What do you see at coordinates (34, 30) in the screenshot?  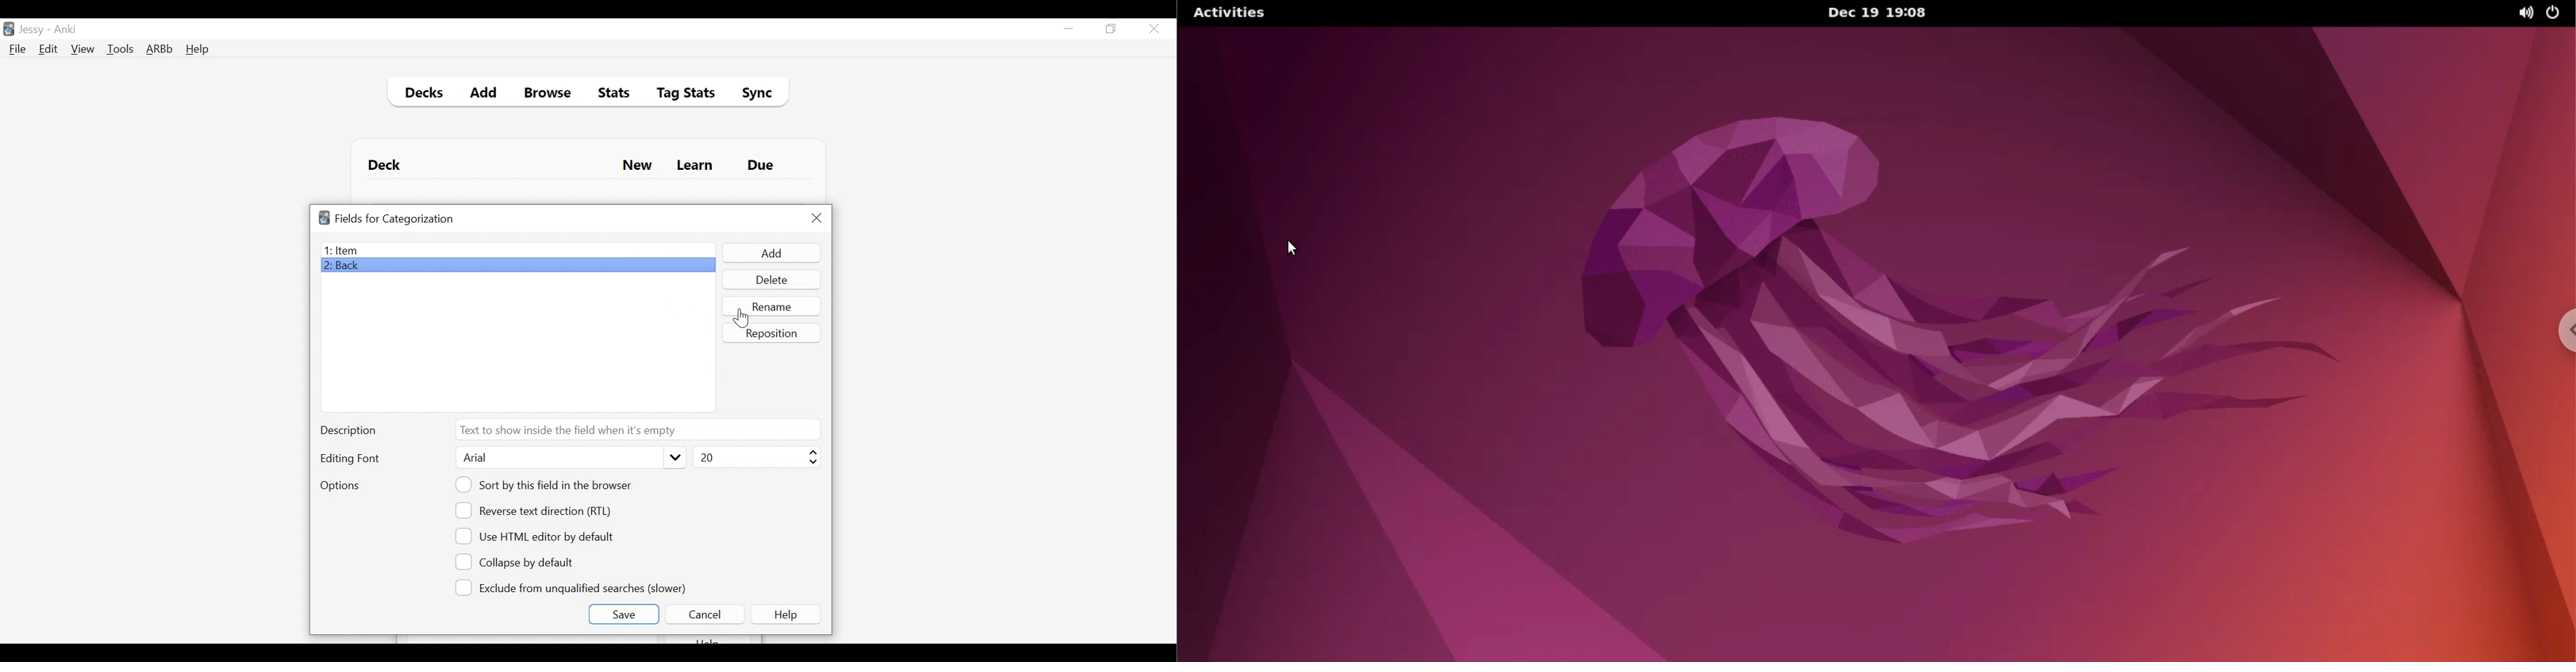 I see `User Nmae` at bounding box center [34, 30].